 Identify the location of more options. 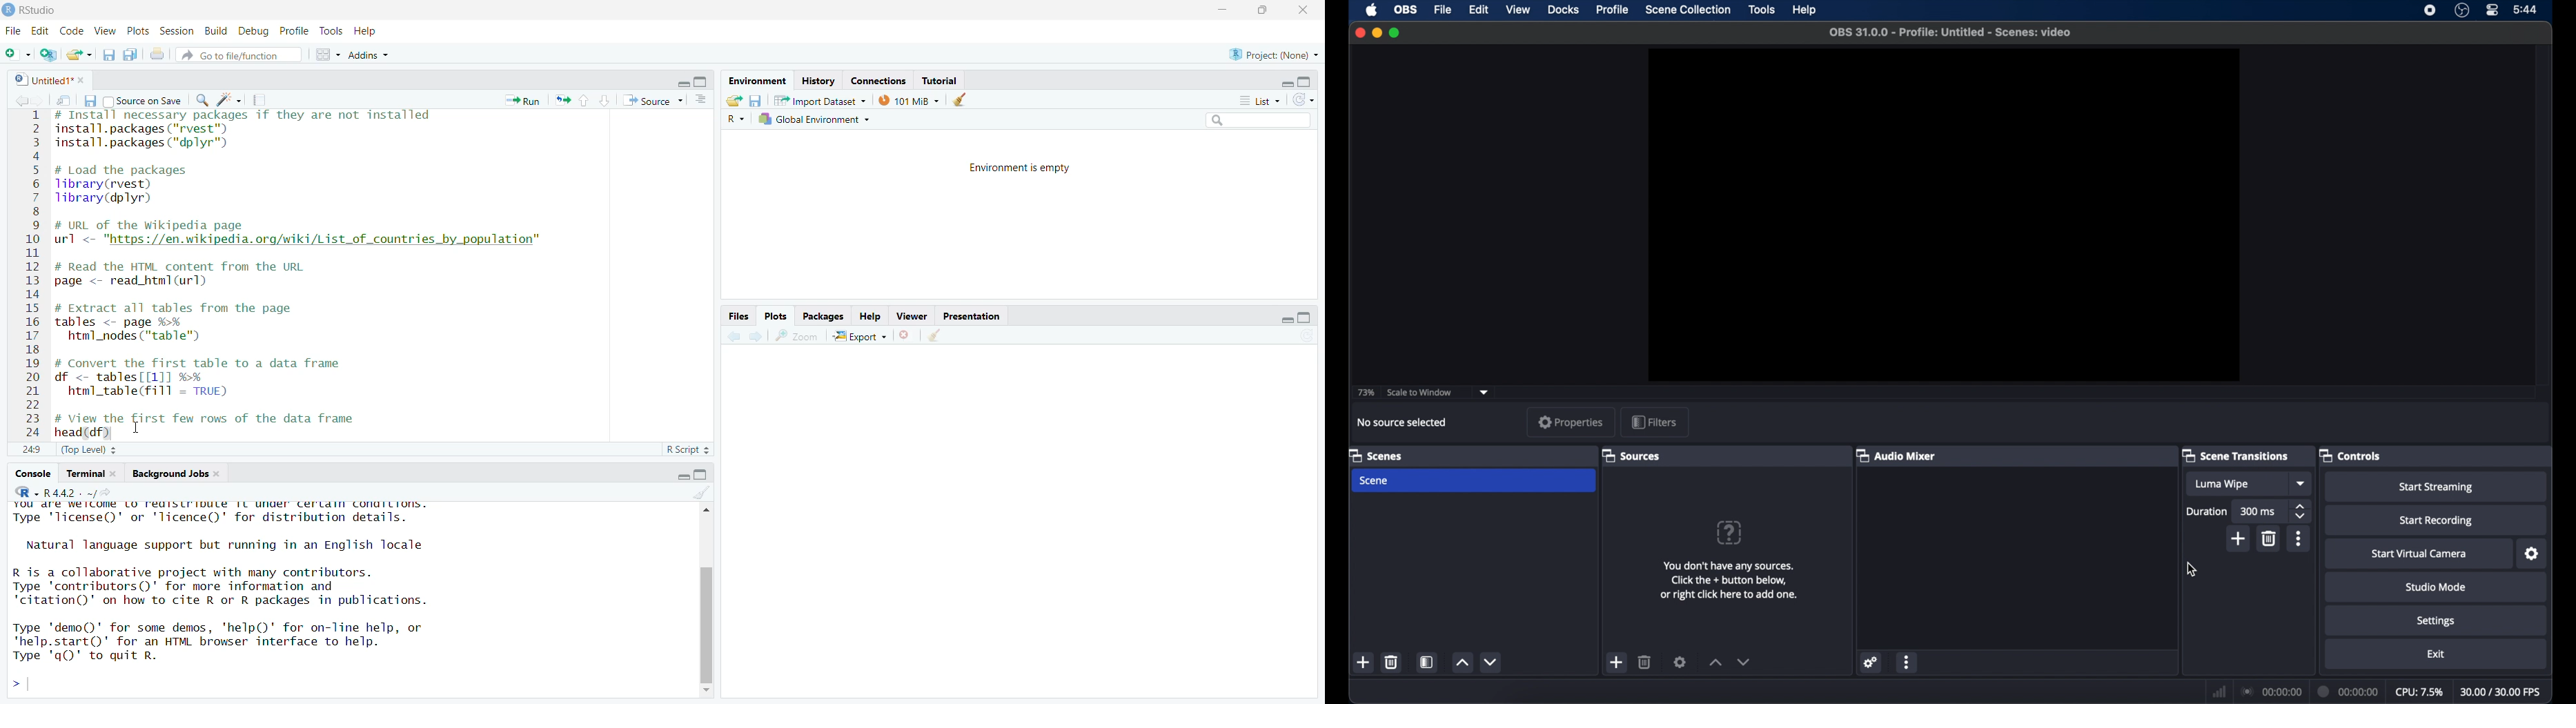
(1908, 662).